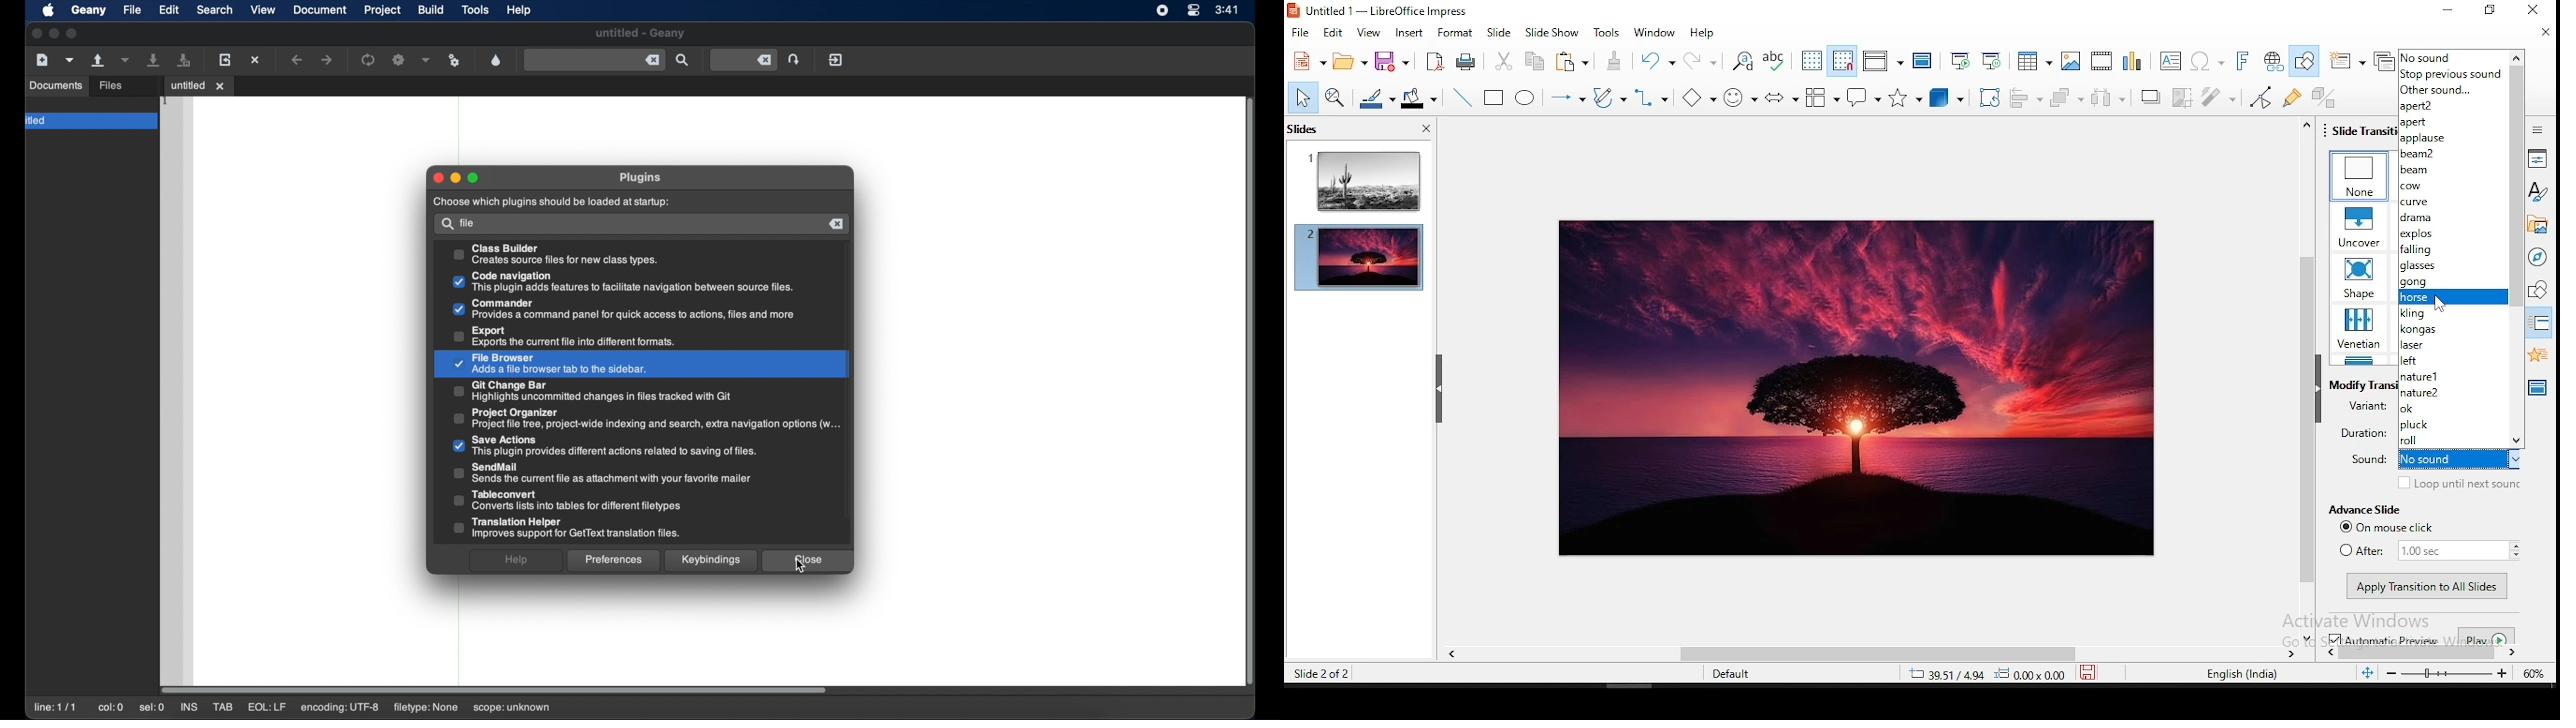 This screenshot has width=2576, height=728. I want to click on explos, so click(2453, 234).